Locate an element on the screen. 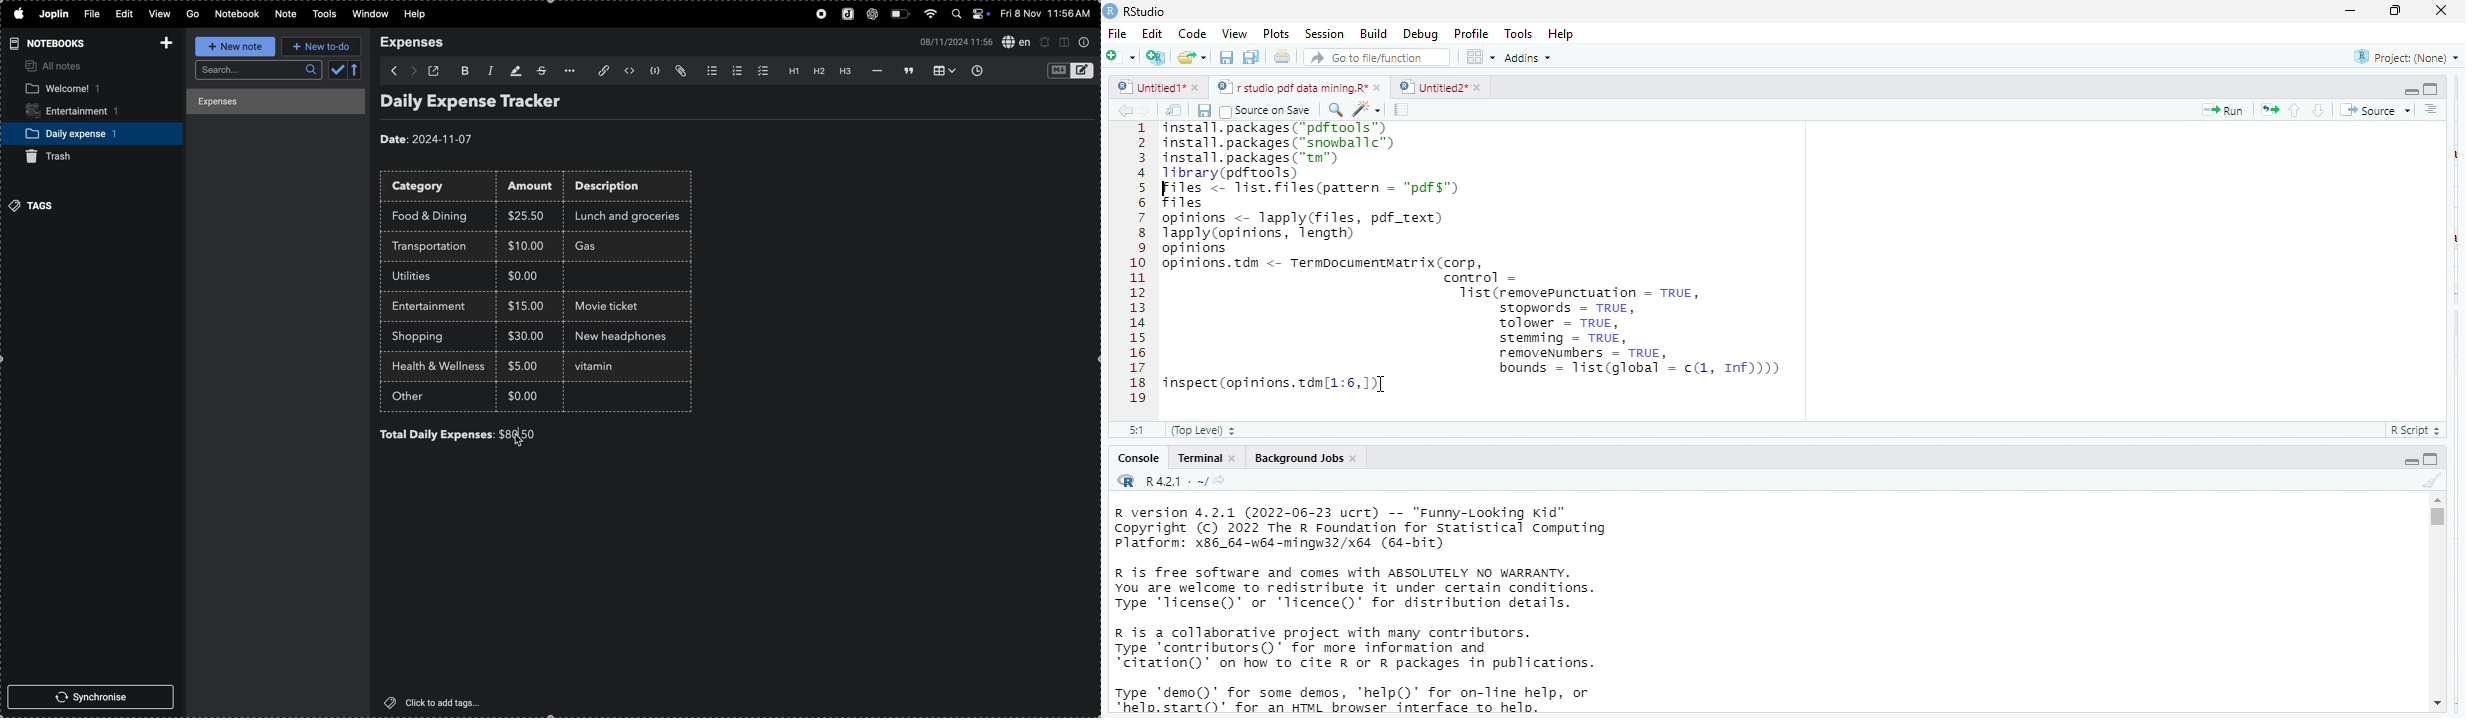  addins is located at coordinates (1533, 57).